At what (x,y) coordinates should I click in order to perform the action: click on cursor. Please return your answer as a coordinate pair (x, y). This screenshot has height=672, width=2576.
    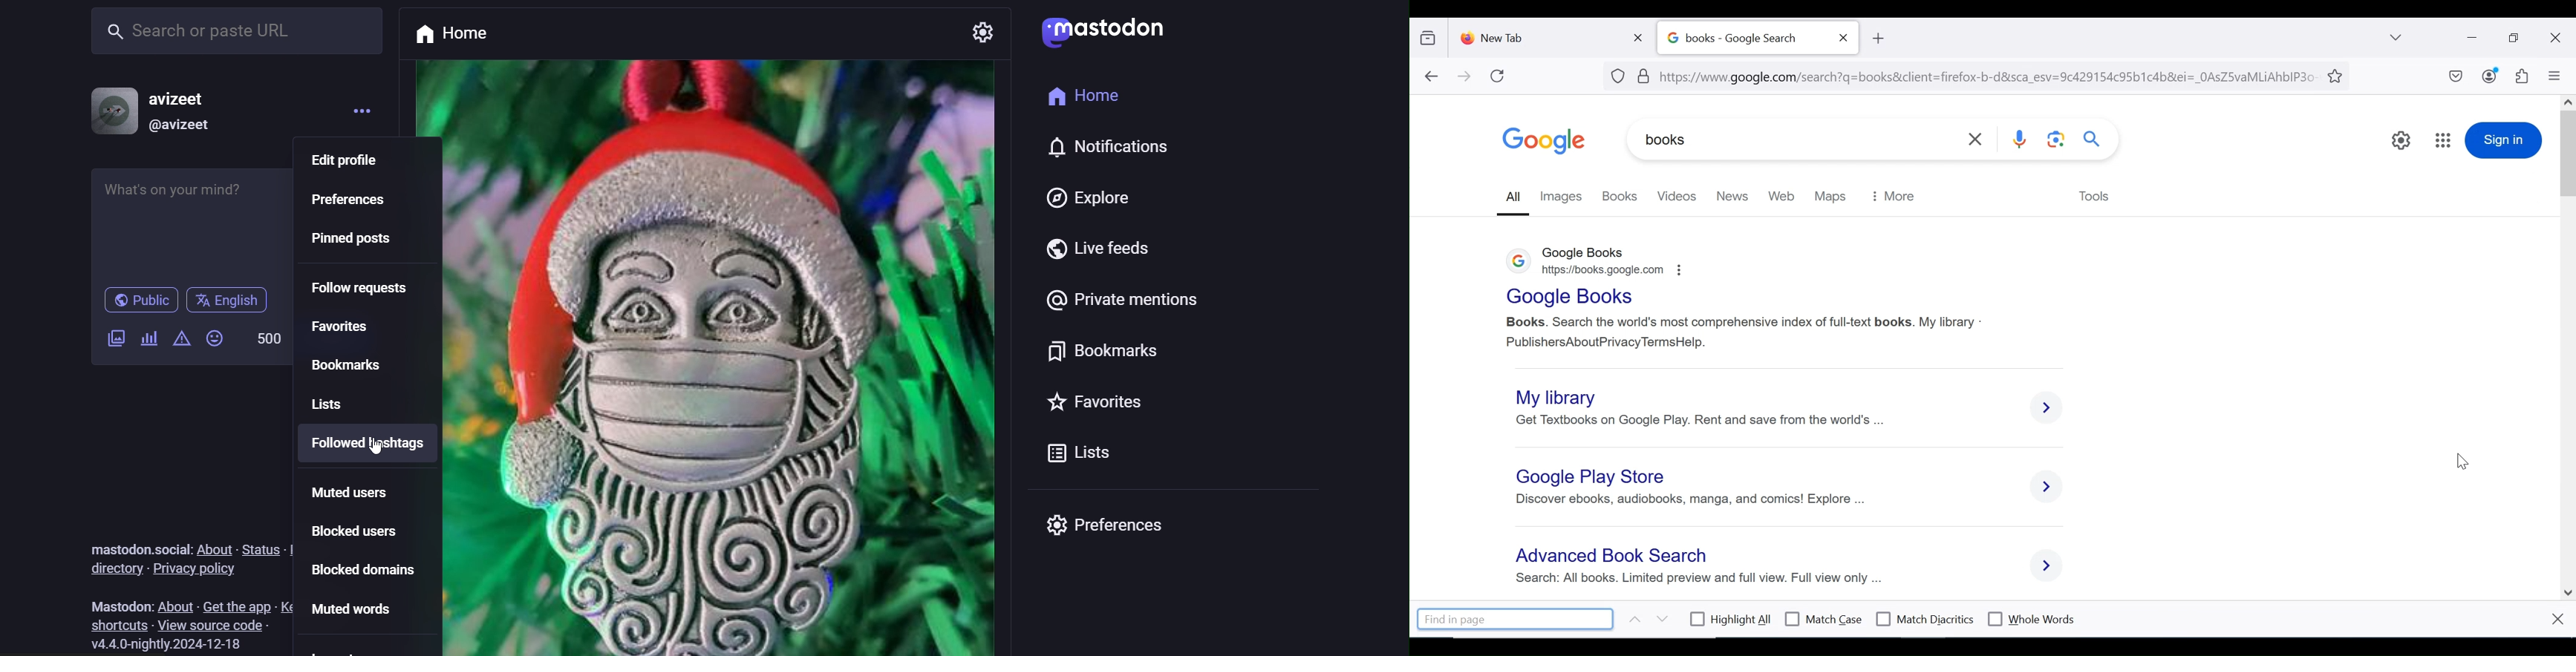
    Looking at the image, I should click on (382, 456).